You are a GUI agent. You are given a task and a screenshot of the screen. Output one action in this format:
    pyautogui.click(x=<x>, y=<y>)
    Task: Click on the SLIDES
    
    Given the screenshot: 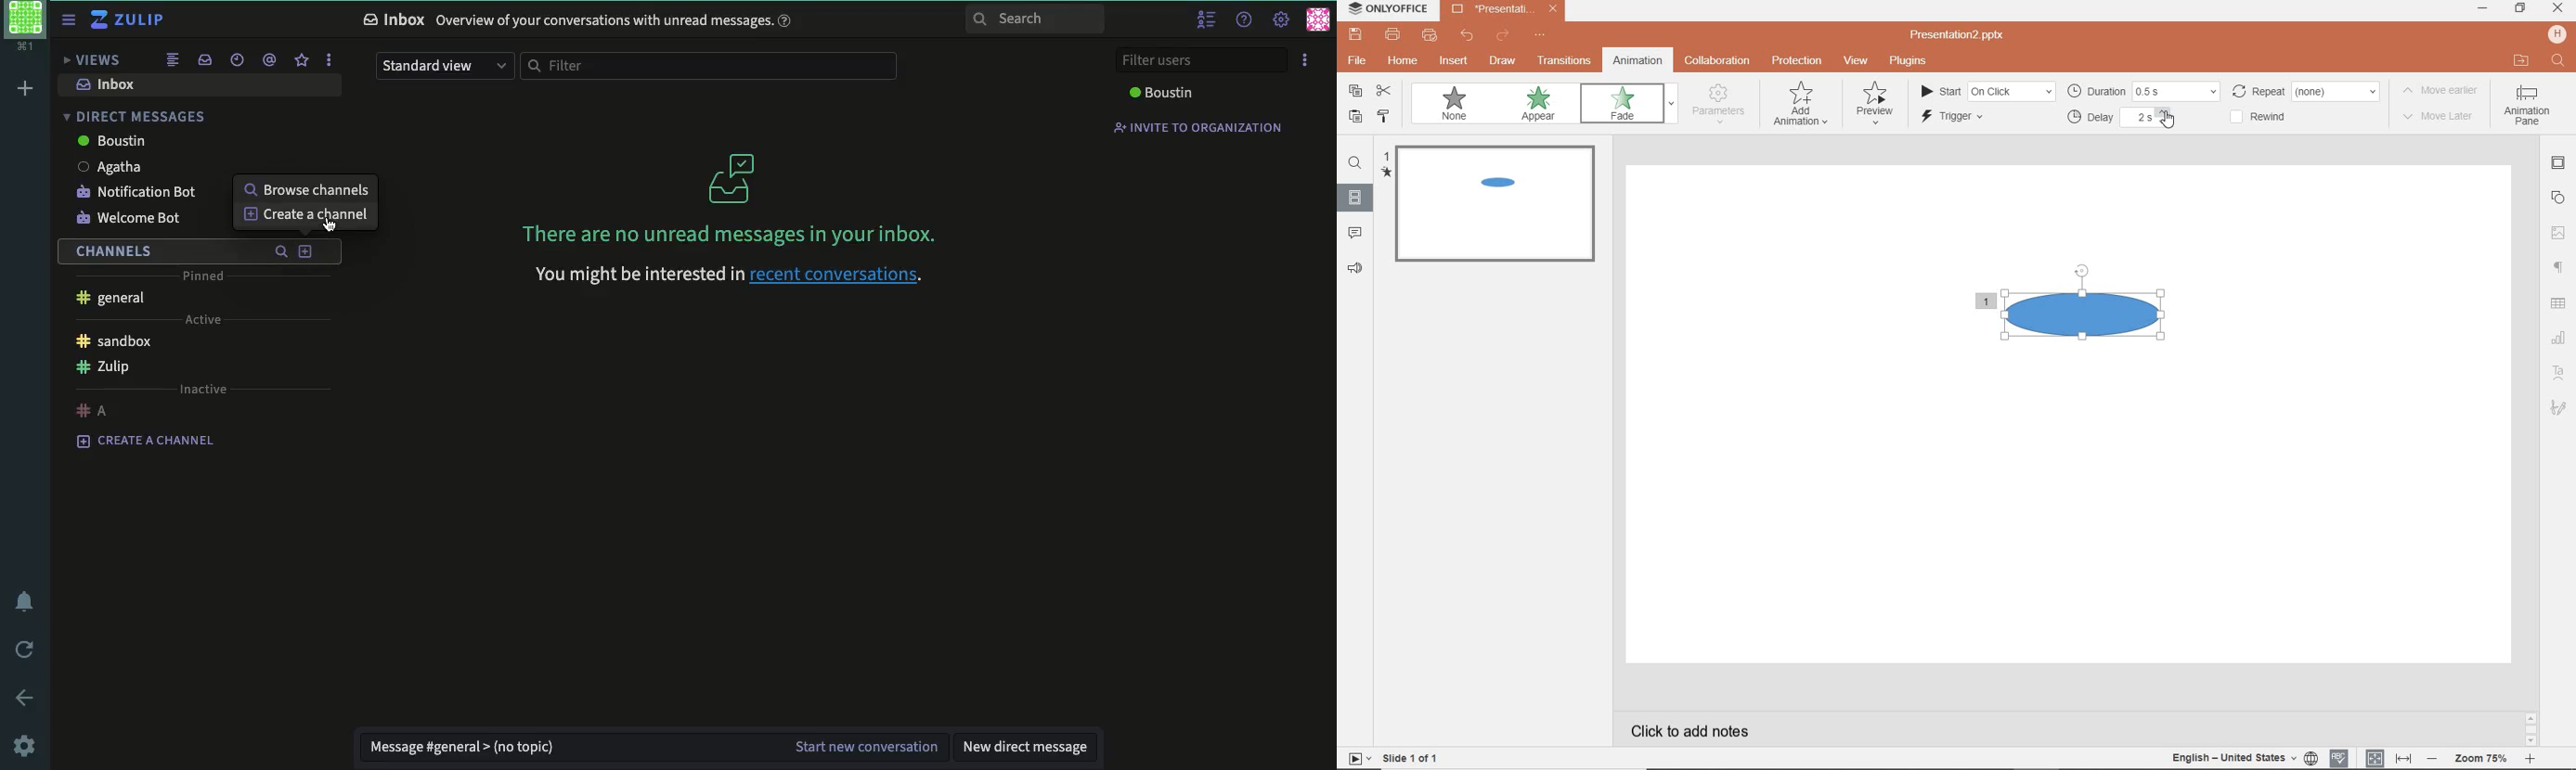 What is the action you would take?
    pyautogui.click(x=1354, y=201)
    